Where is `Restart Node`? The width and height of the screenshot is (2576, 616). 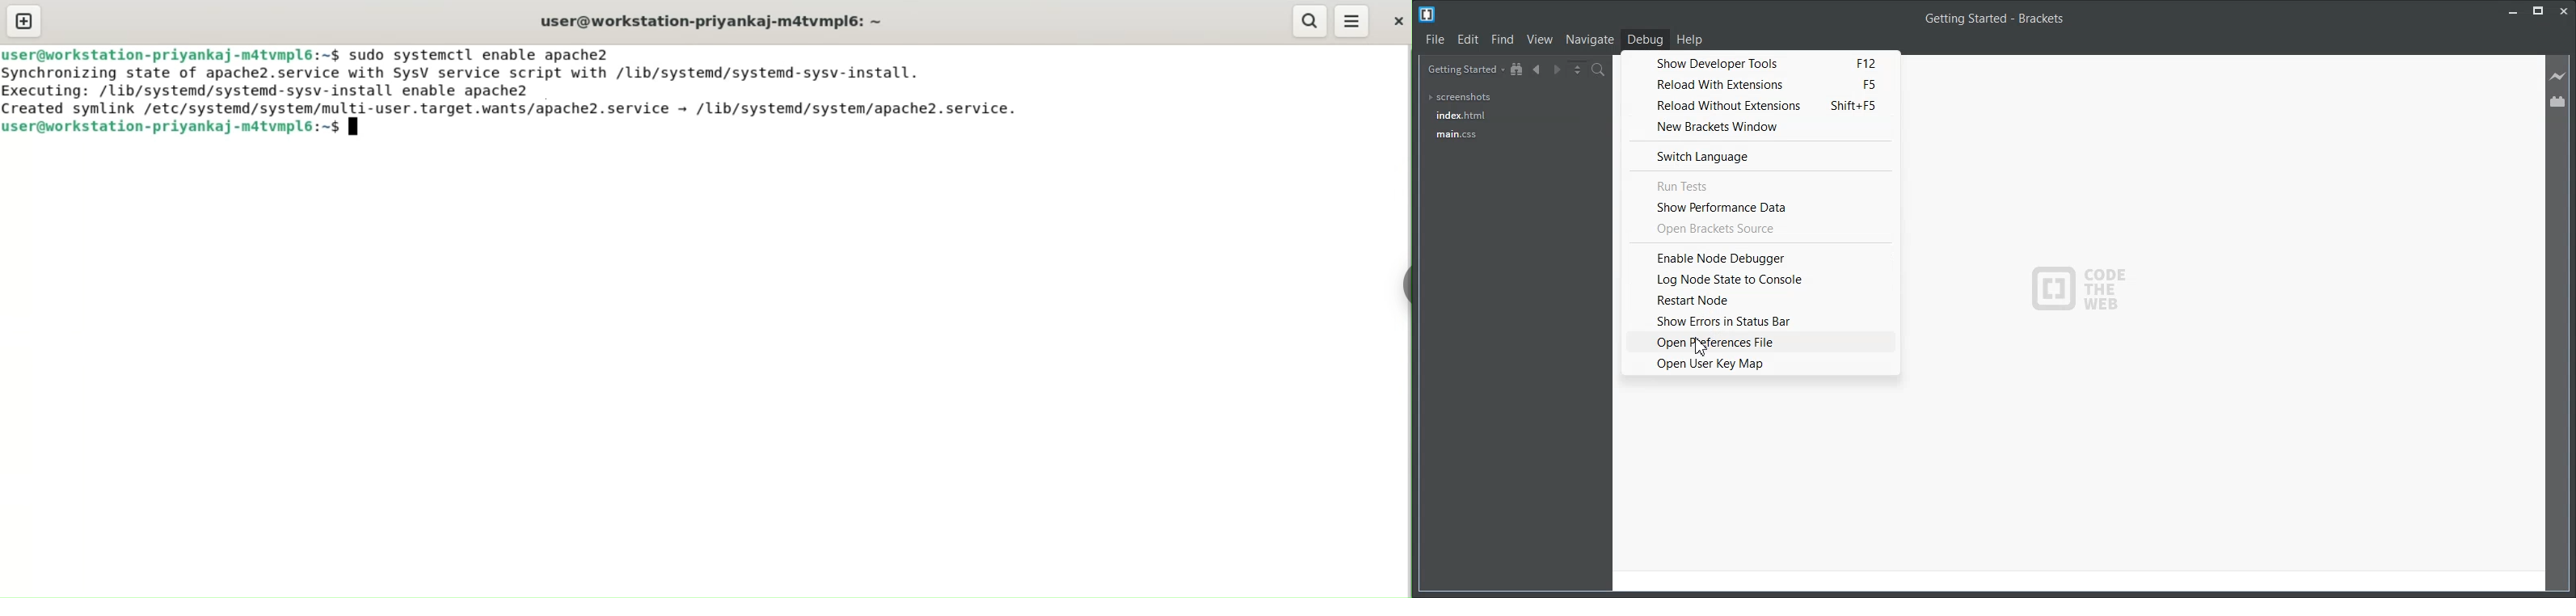
Restart Node is located at coordinates (1760, 299).